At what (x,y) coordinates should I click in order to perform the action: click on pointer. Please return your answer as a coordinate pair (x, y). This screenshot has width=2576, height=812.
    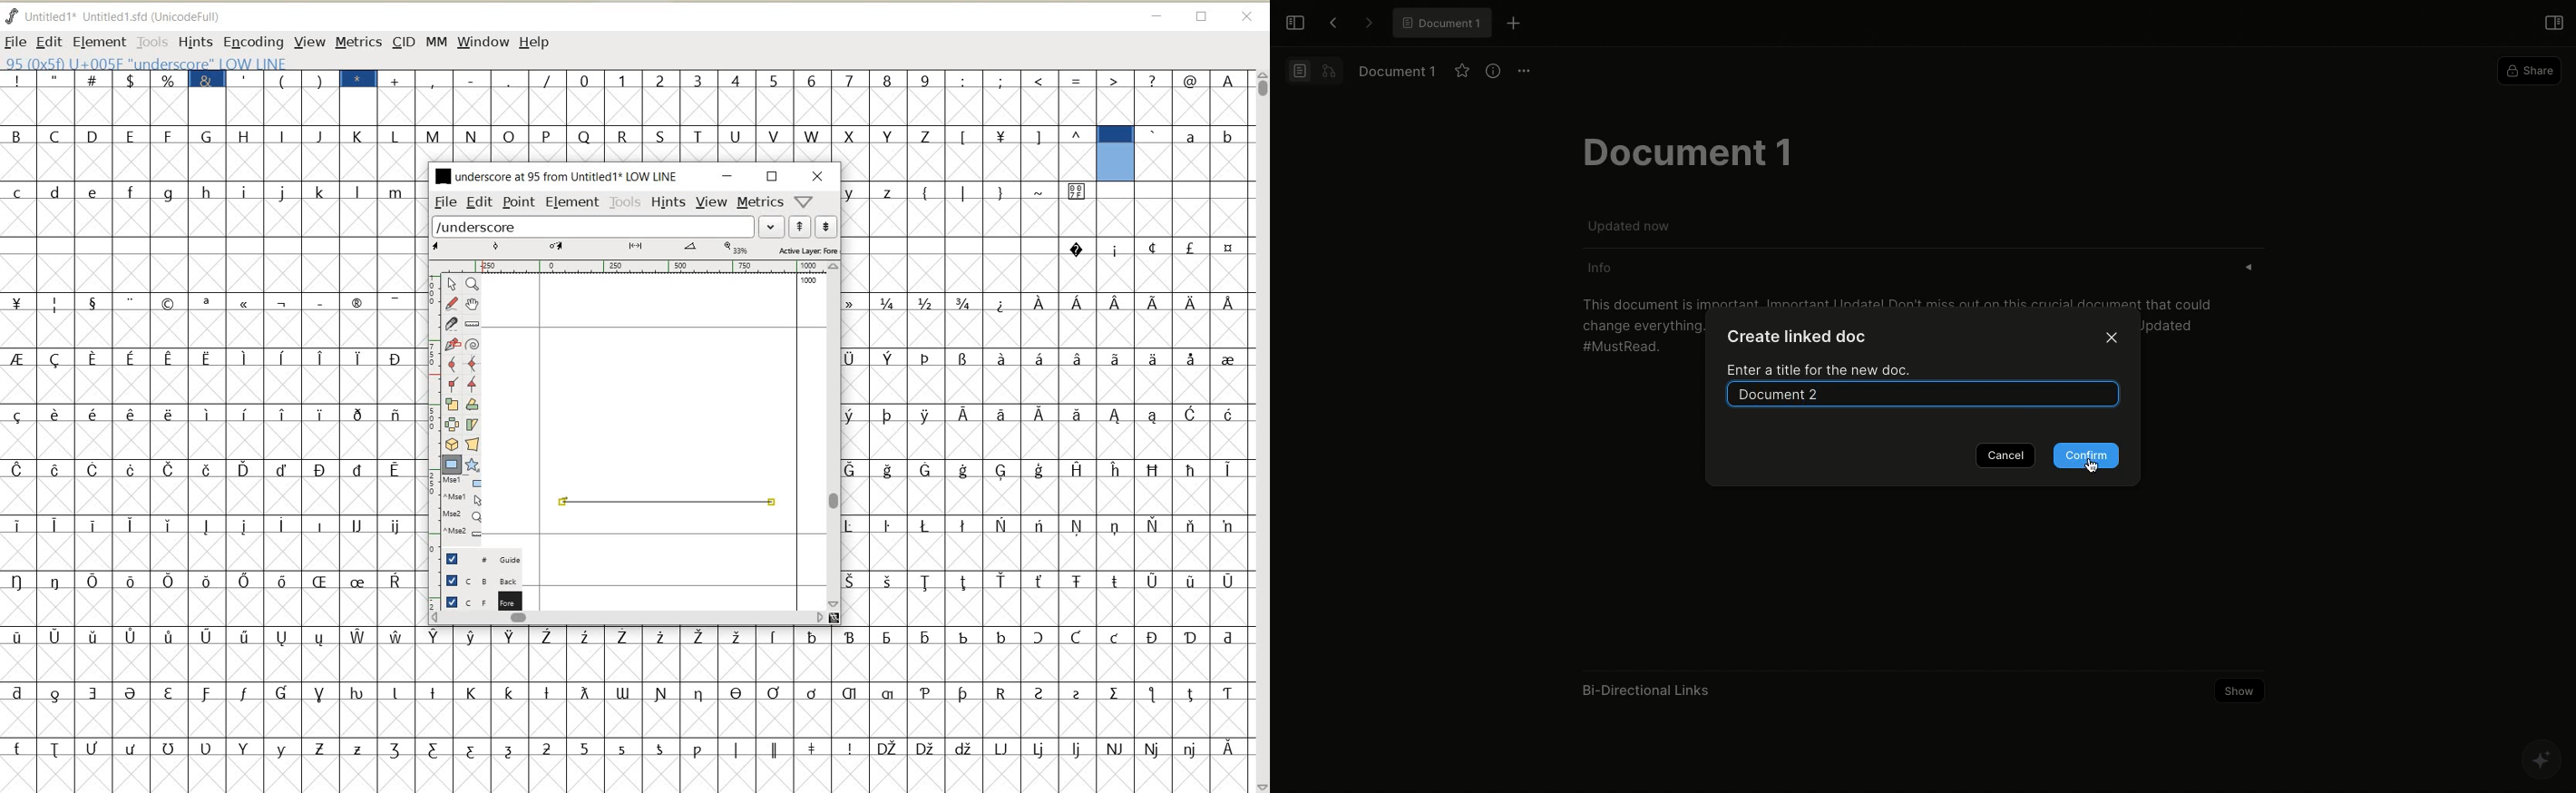
    Looking at the image, I should click on (450, 284).